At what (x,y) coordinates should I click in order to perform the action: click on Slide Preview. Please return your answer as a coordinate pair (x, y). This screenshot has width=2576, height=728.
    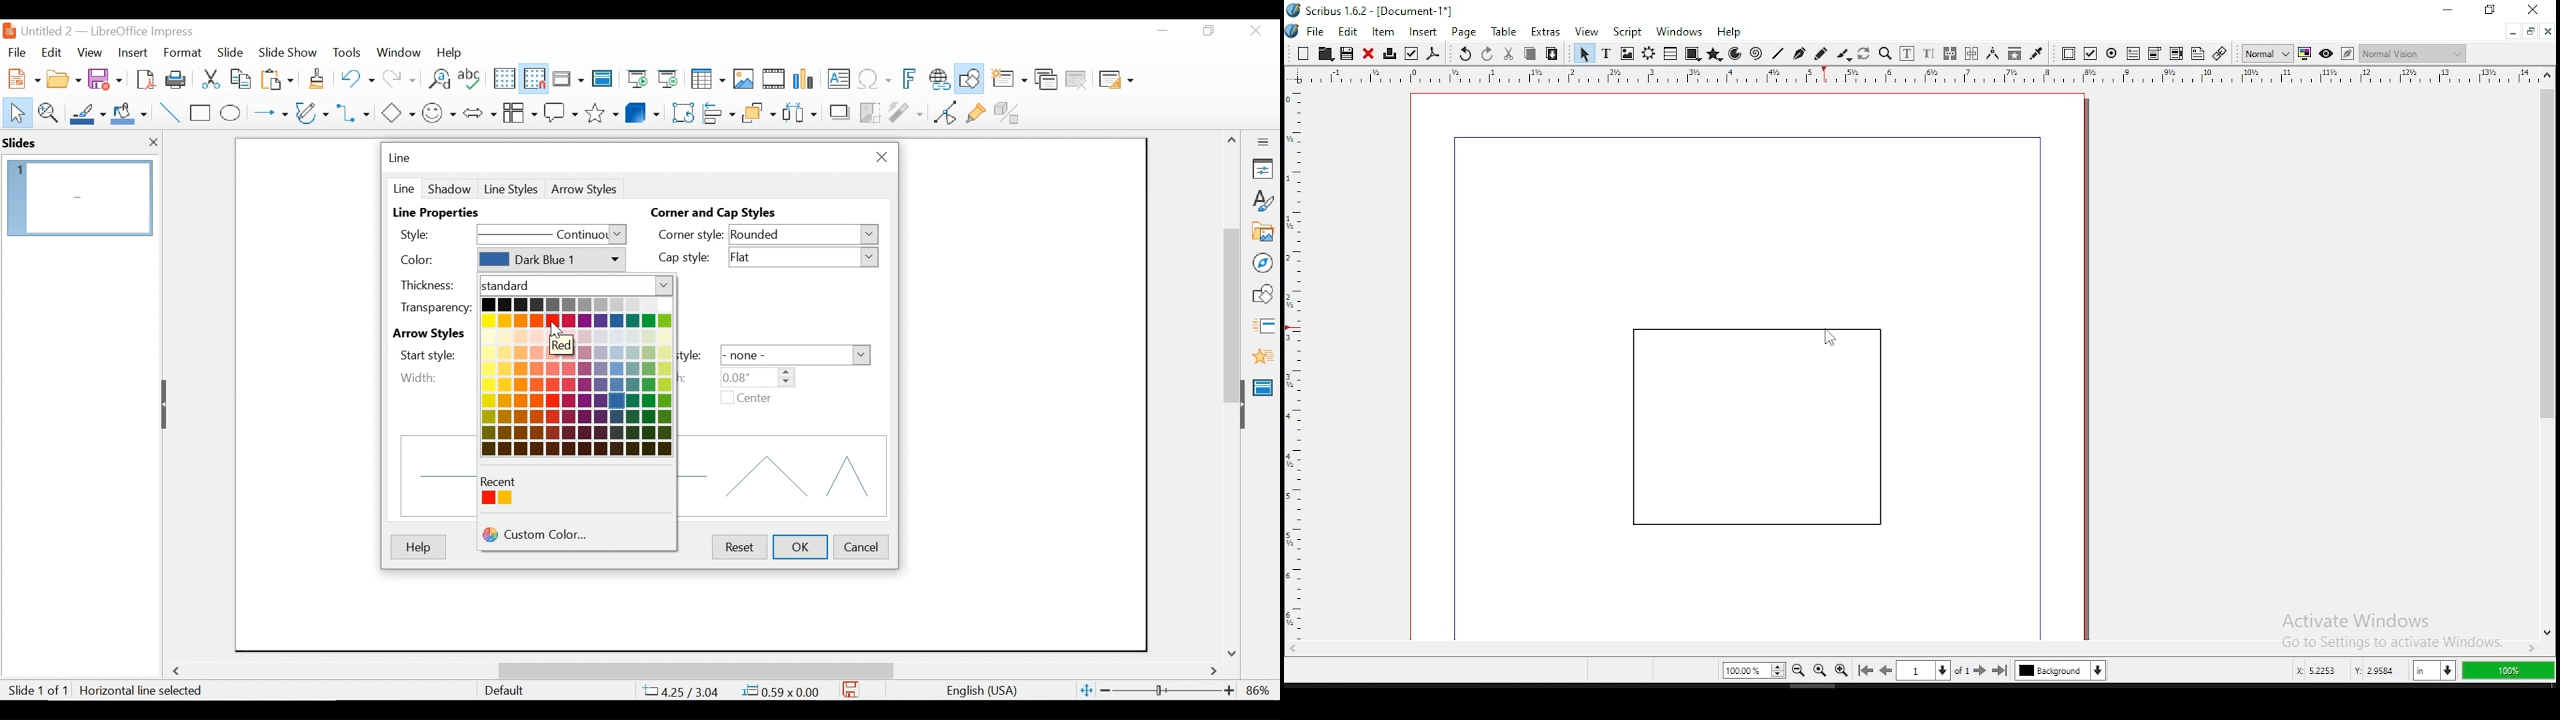
    Looking at the image, I should click on (78, 197).